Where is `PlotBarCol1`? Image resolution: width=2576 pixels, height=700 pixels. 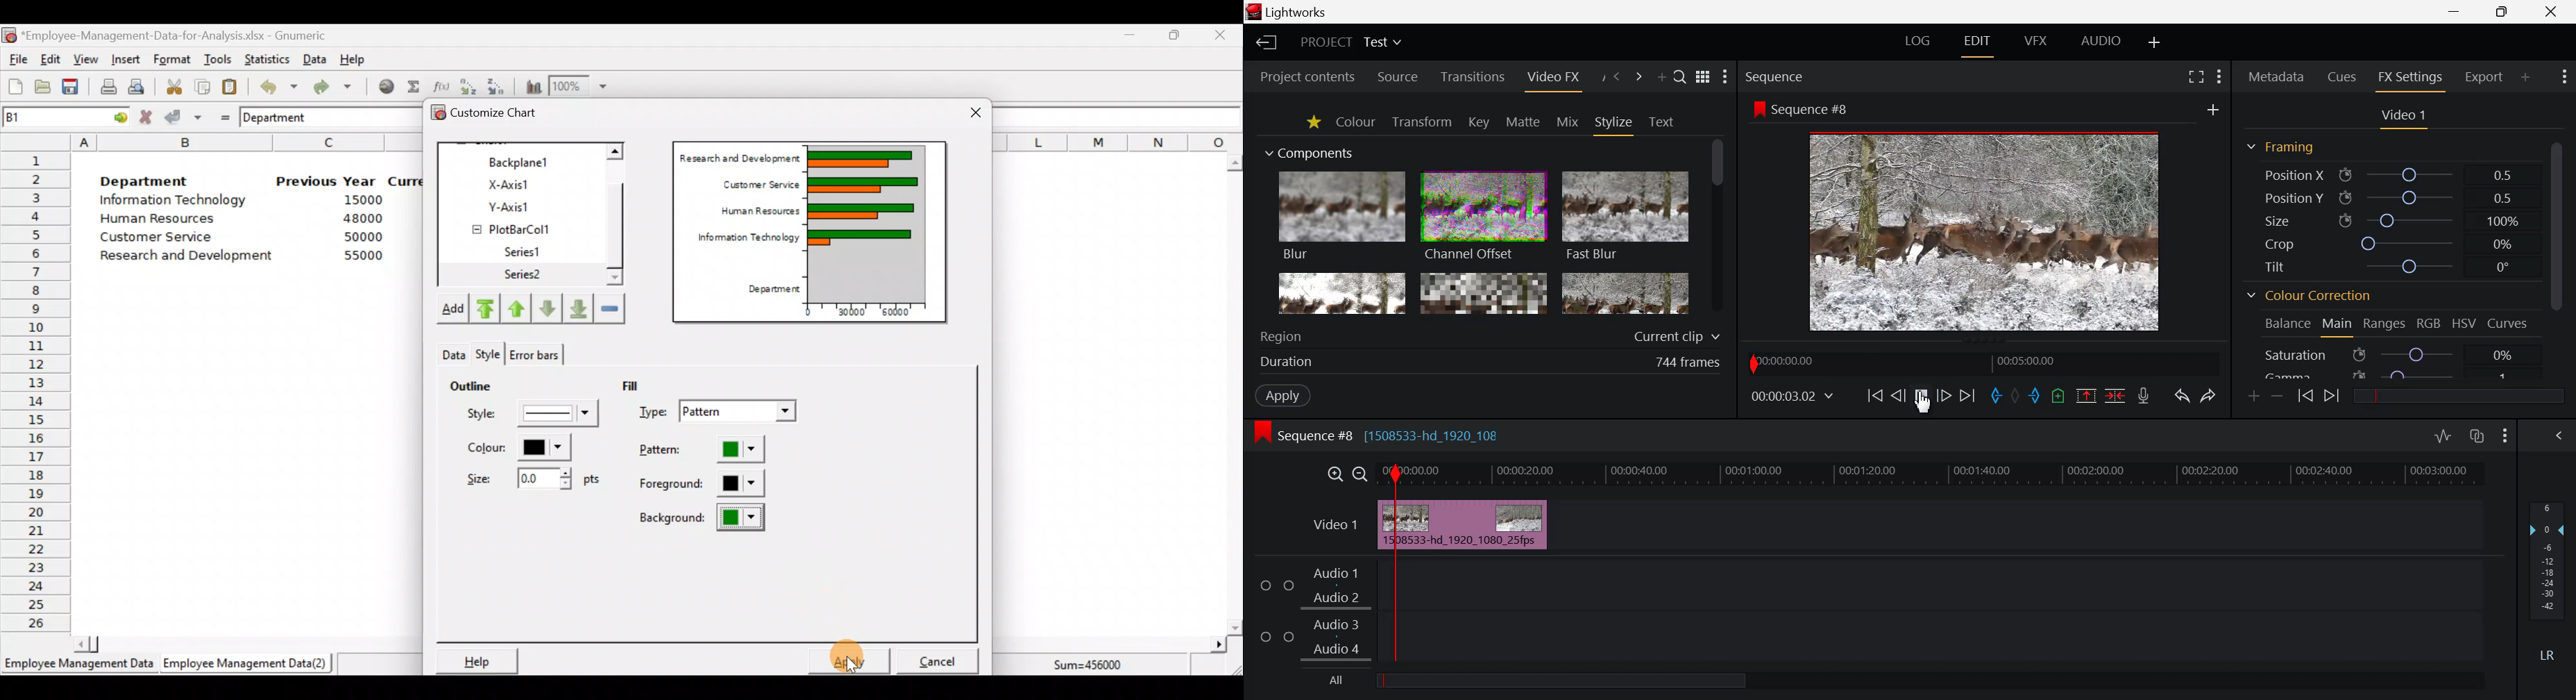 PlotBarCol1 is located at coordinates (523, 225).